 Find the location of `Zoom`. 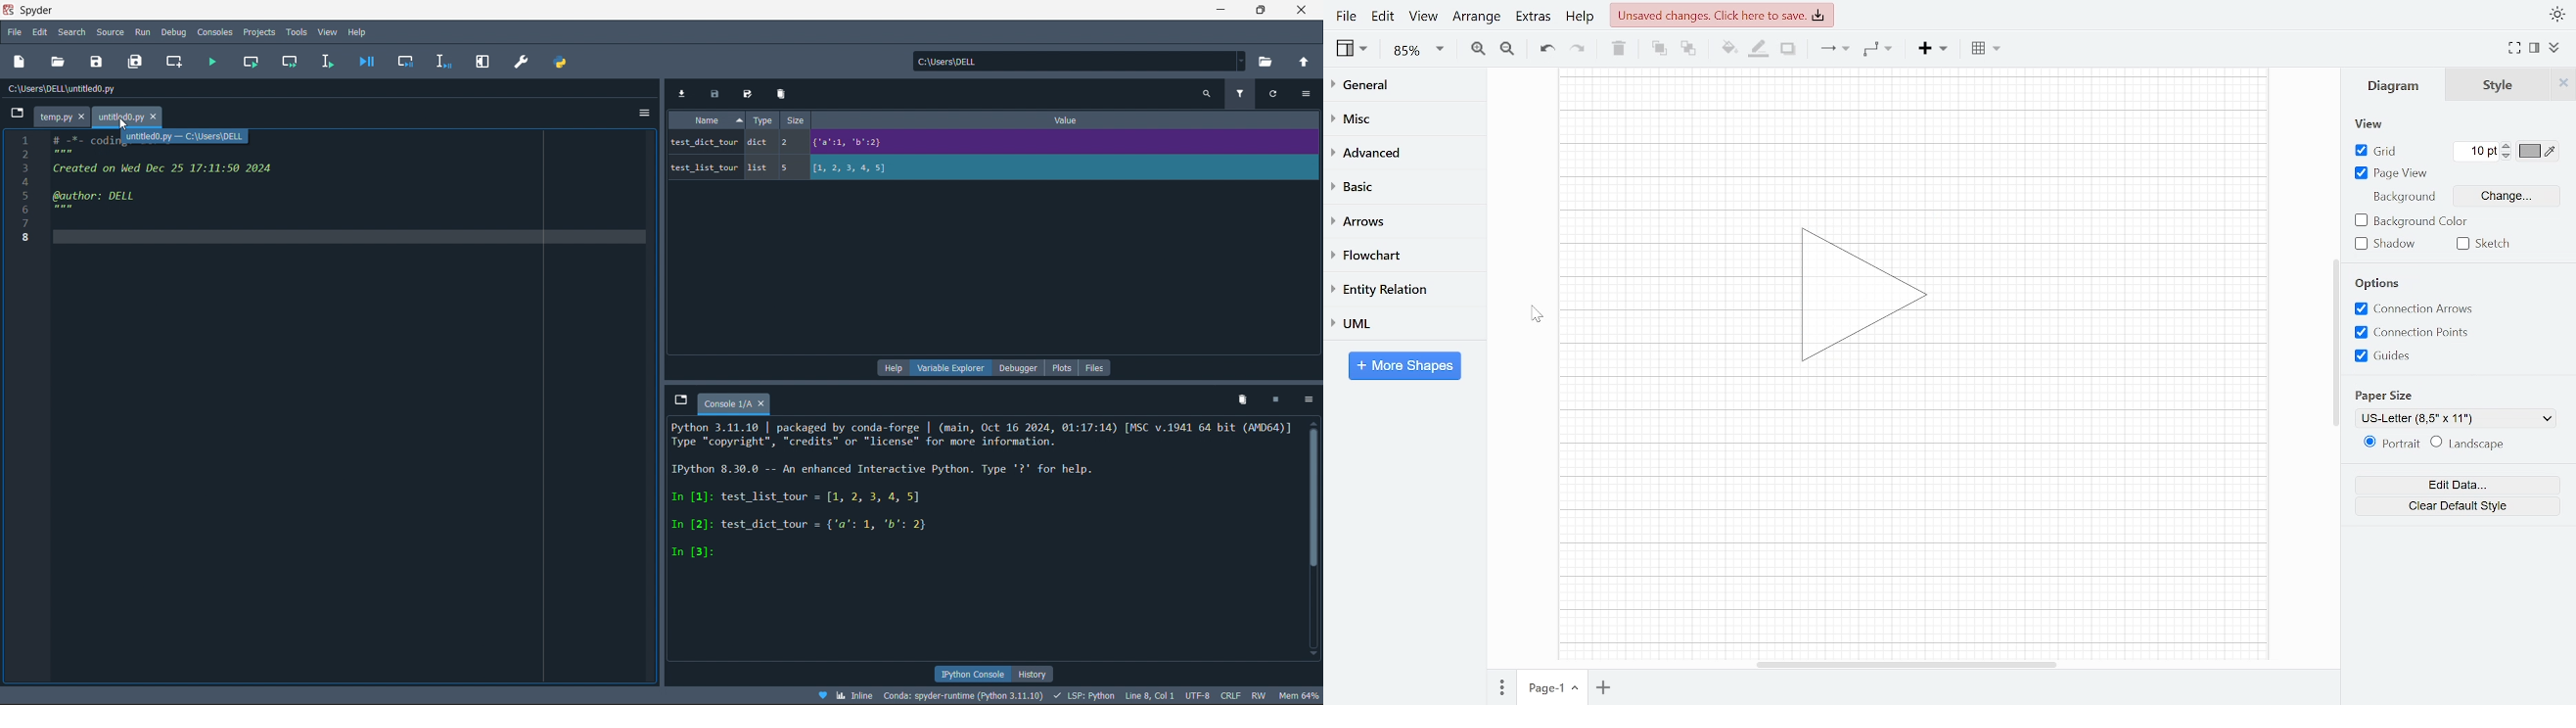

Zoom is located at coordinates (1419, 50).